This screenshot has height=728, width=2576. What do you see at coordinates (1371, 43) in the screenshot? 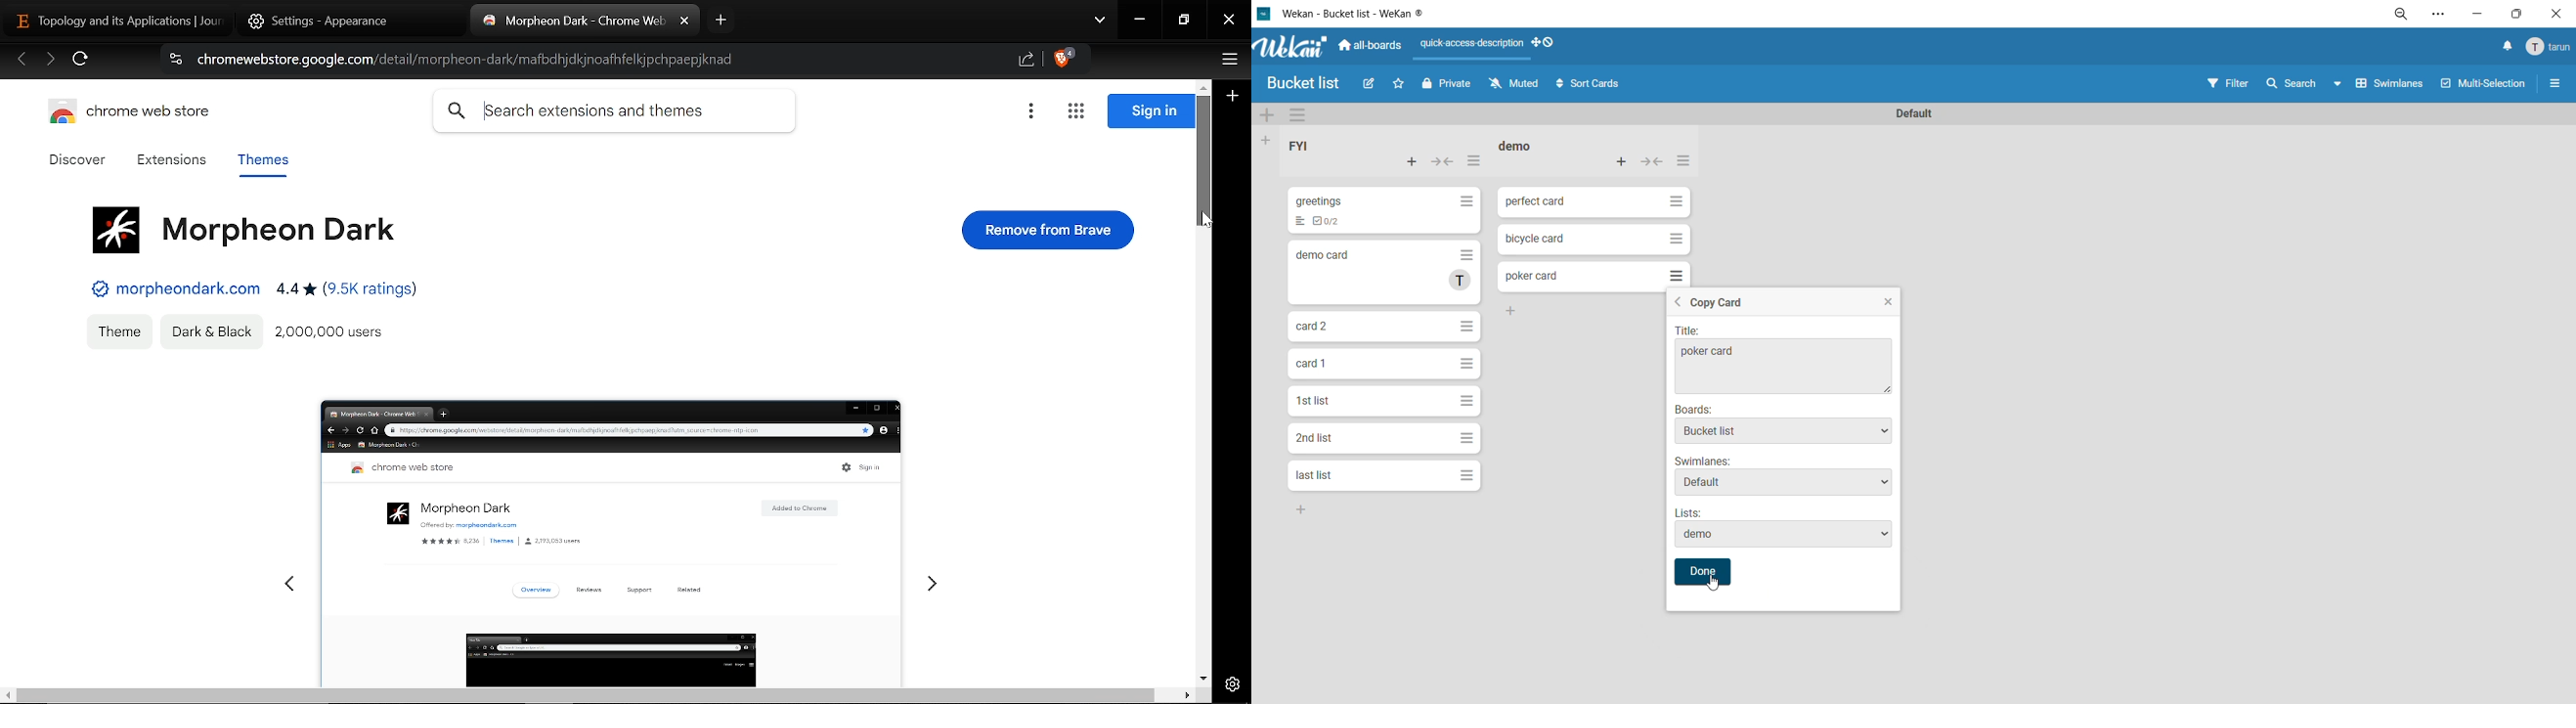
I see `all boards` at bounding box center [1371, 43].